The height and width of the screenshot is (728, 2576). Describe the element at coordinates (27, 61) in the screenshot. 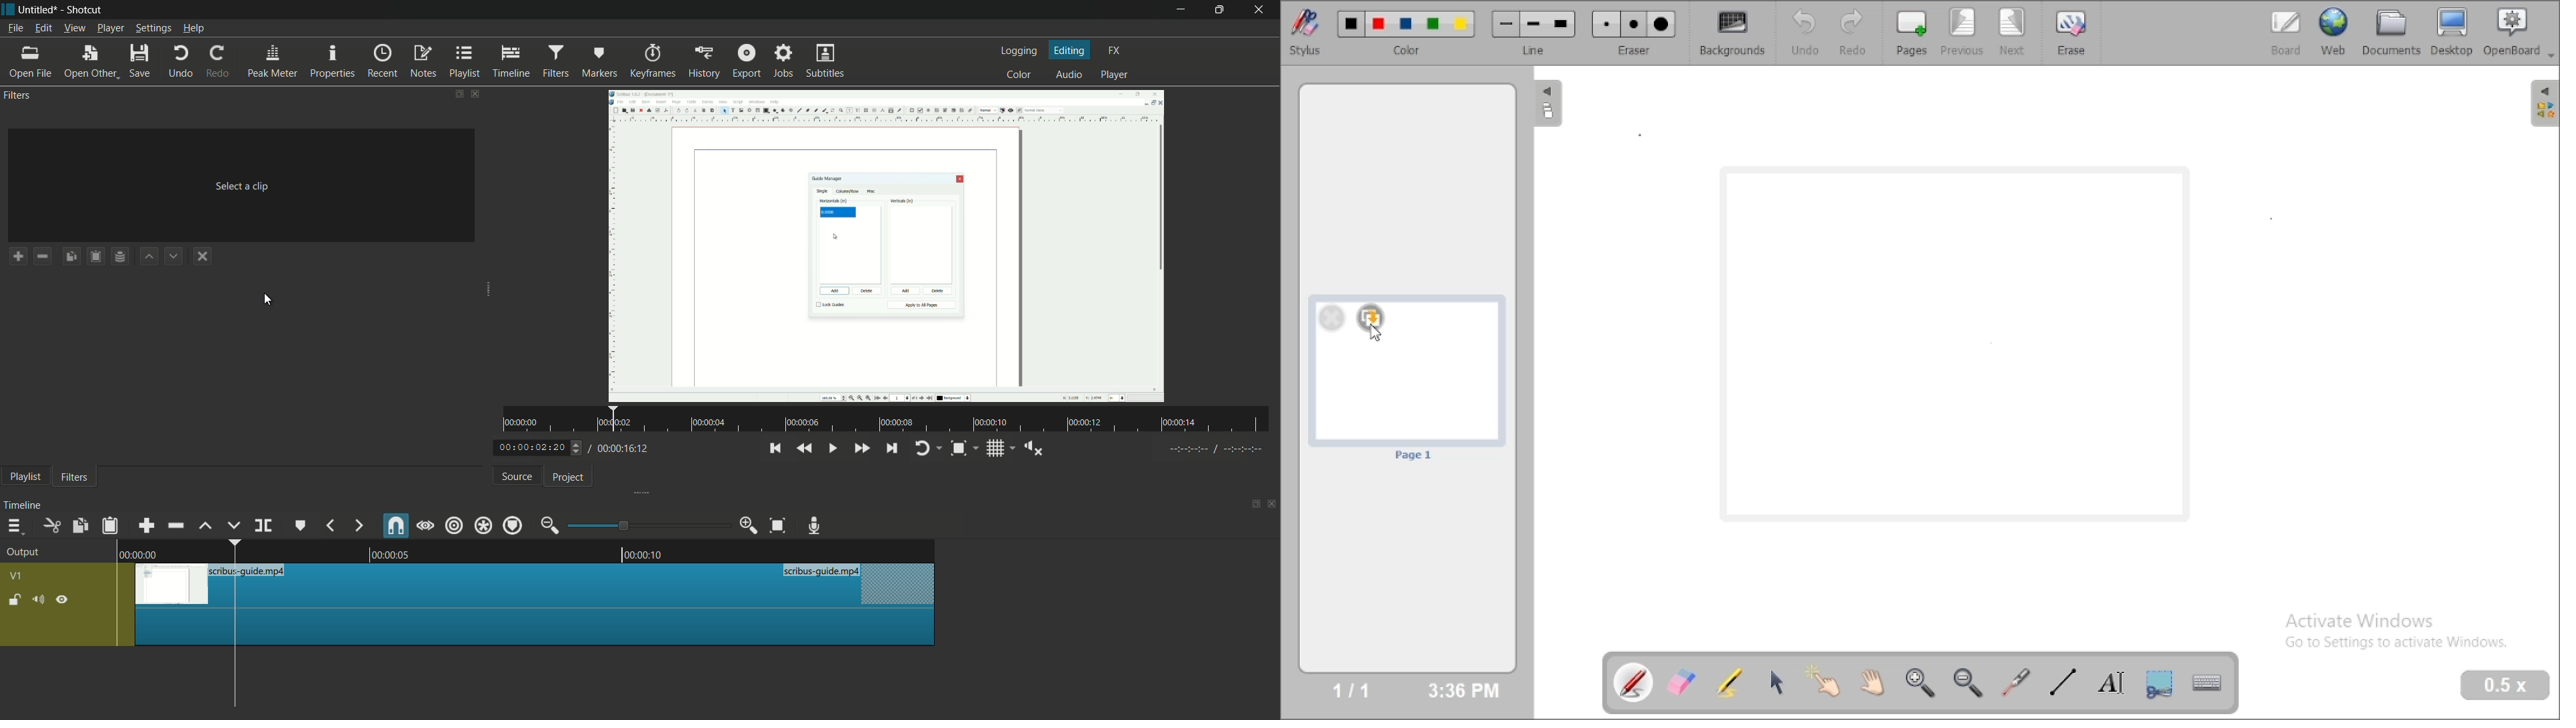

I see `open file` at that location.